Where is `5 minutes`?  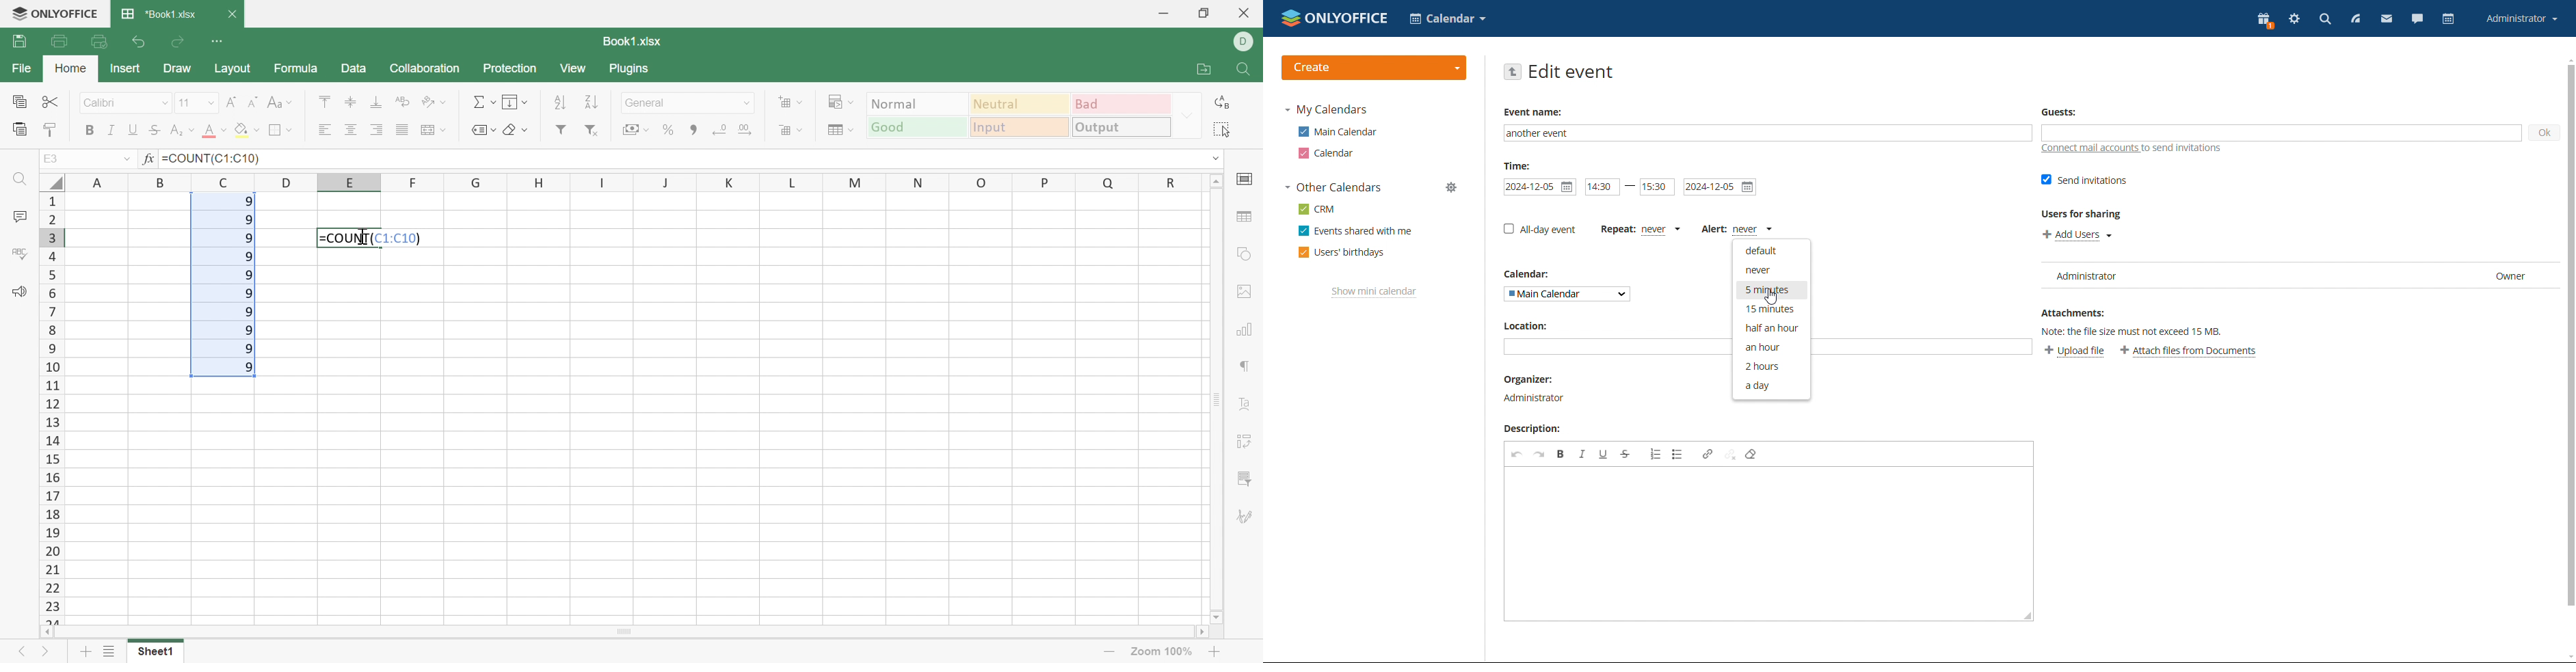 5 minutes is located at coordinates (1771, 290).